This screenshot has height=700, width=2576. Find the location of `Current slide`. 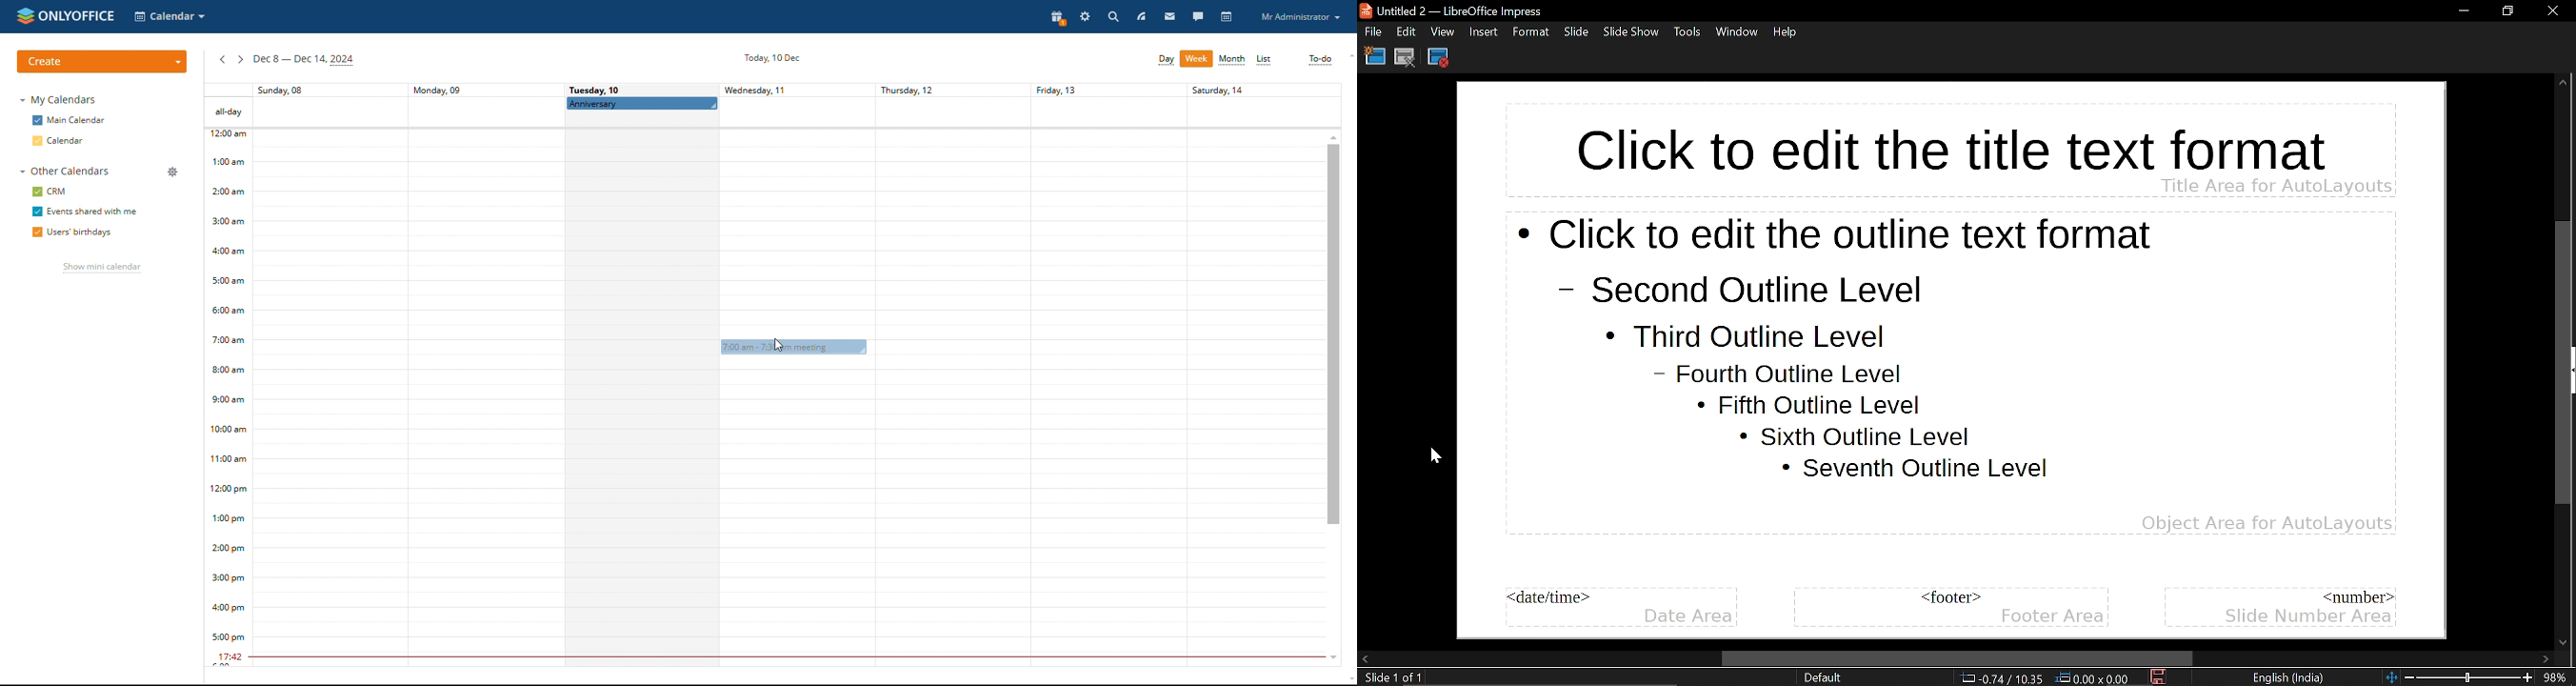

Current slide is located at coordinates (1389, 678).